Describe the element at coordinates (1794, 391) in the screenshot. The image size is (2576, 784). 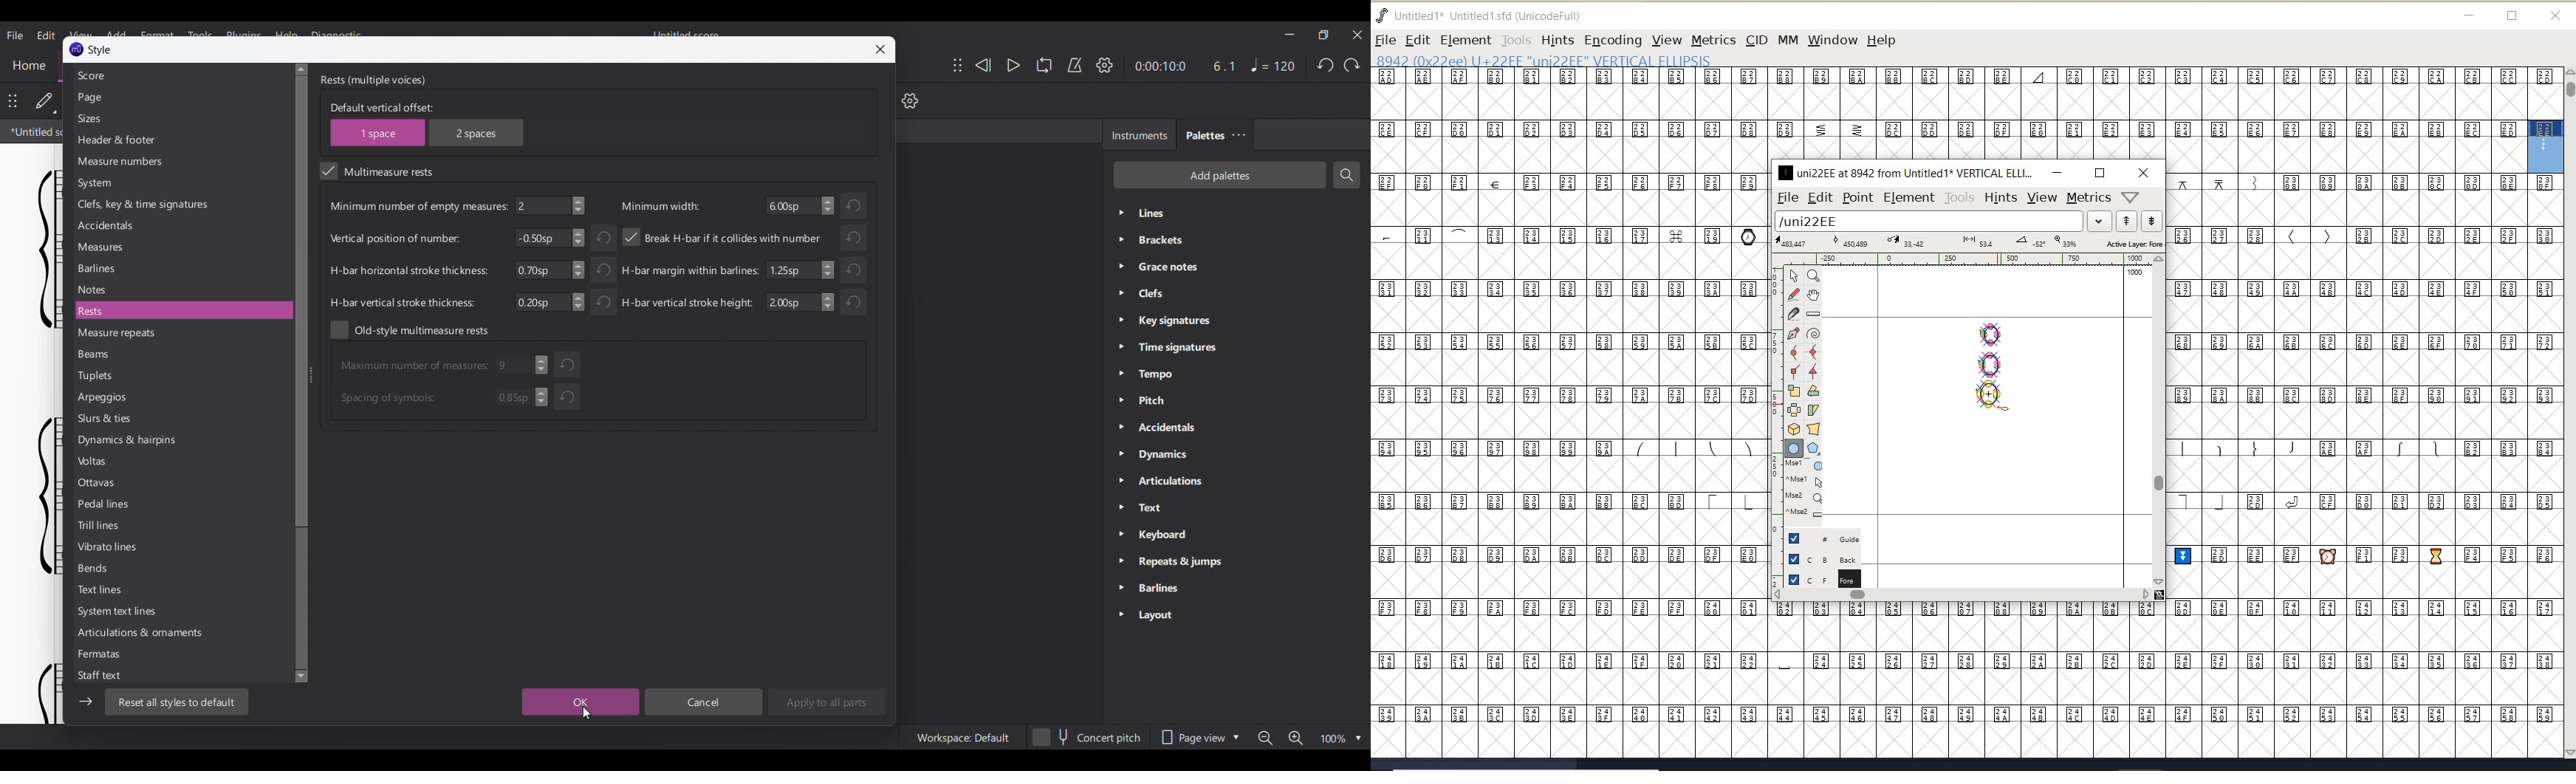
I see `scale the selection` at that location.